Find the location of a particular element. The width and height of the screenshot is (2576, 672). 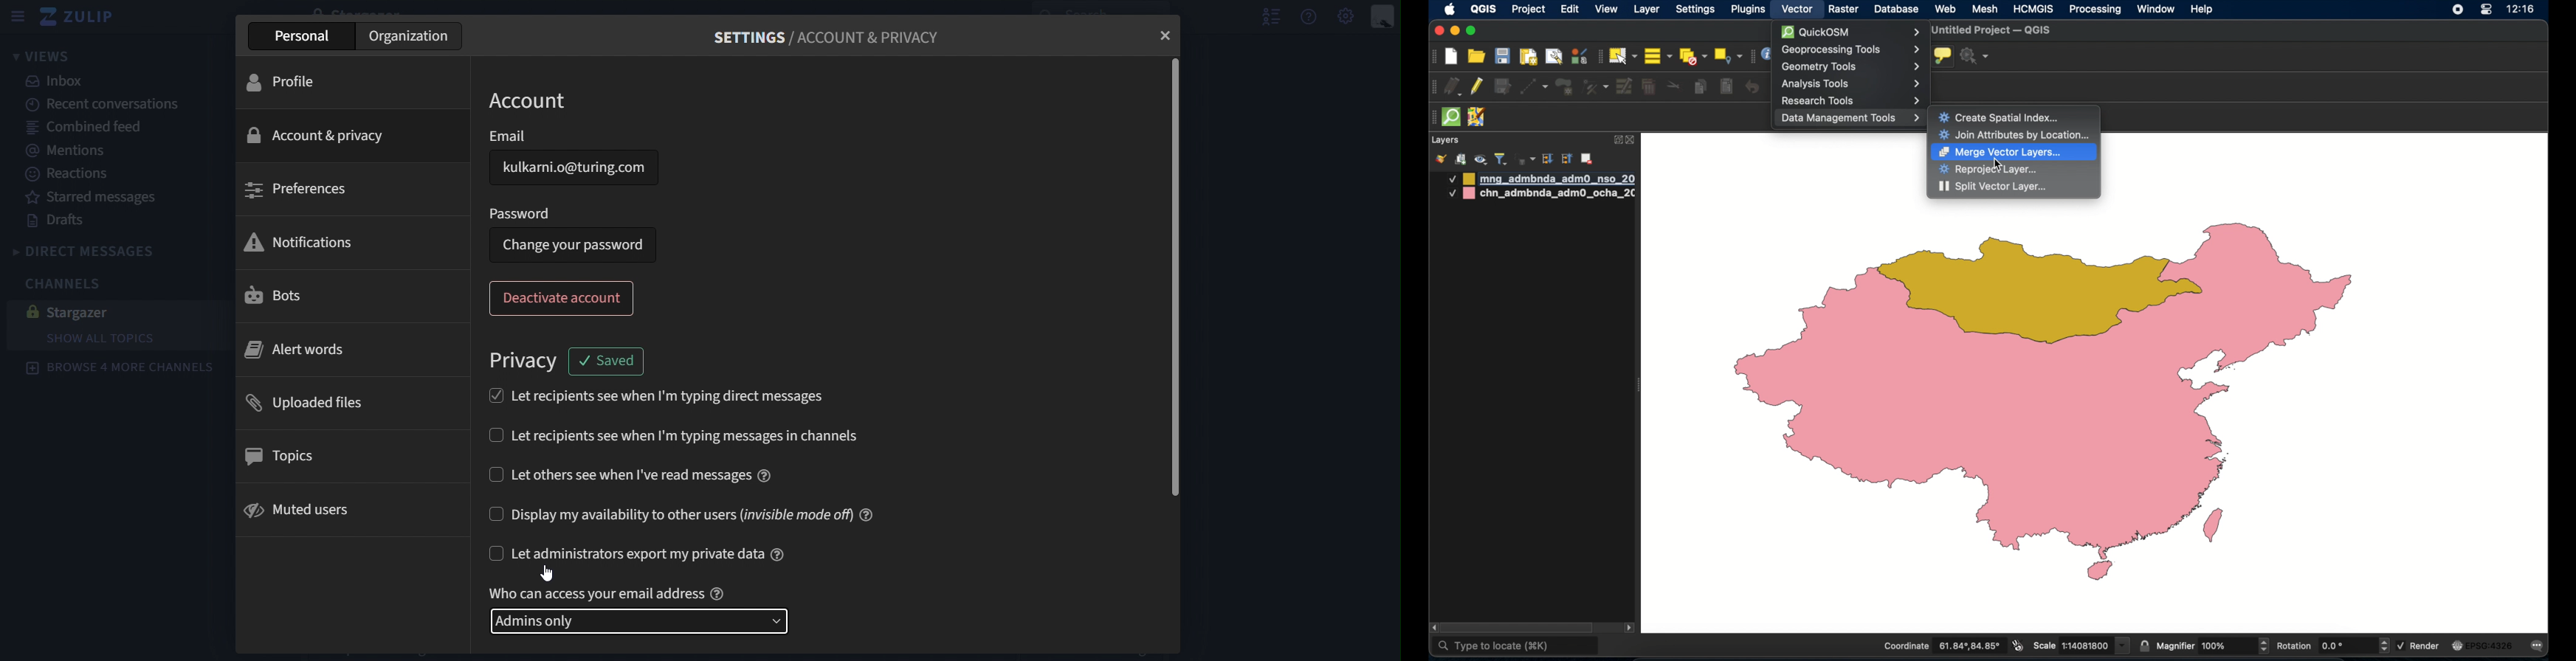

add group is located at coordinates (1460, 159).